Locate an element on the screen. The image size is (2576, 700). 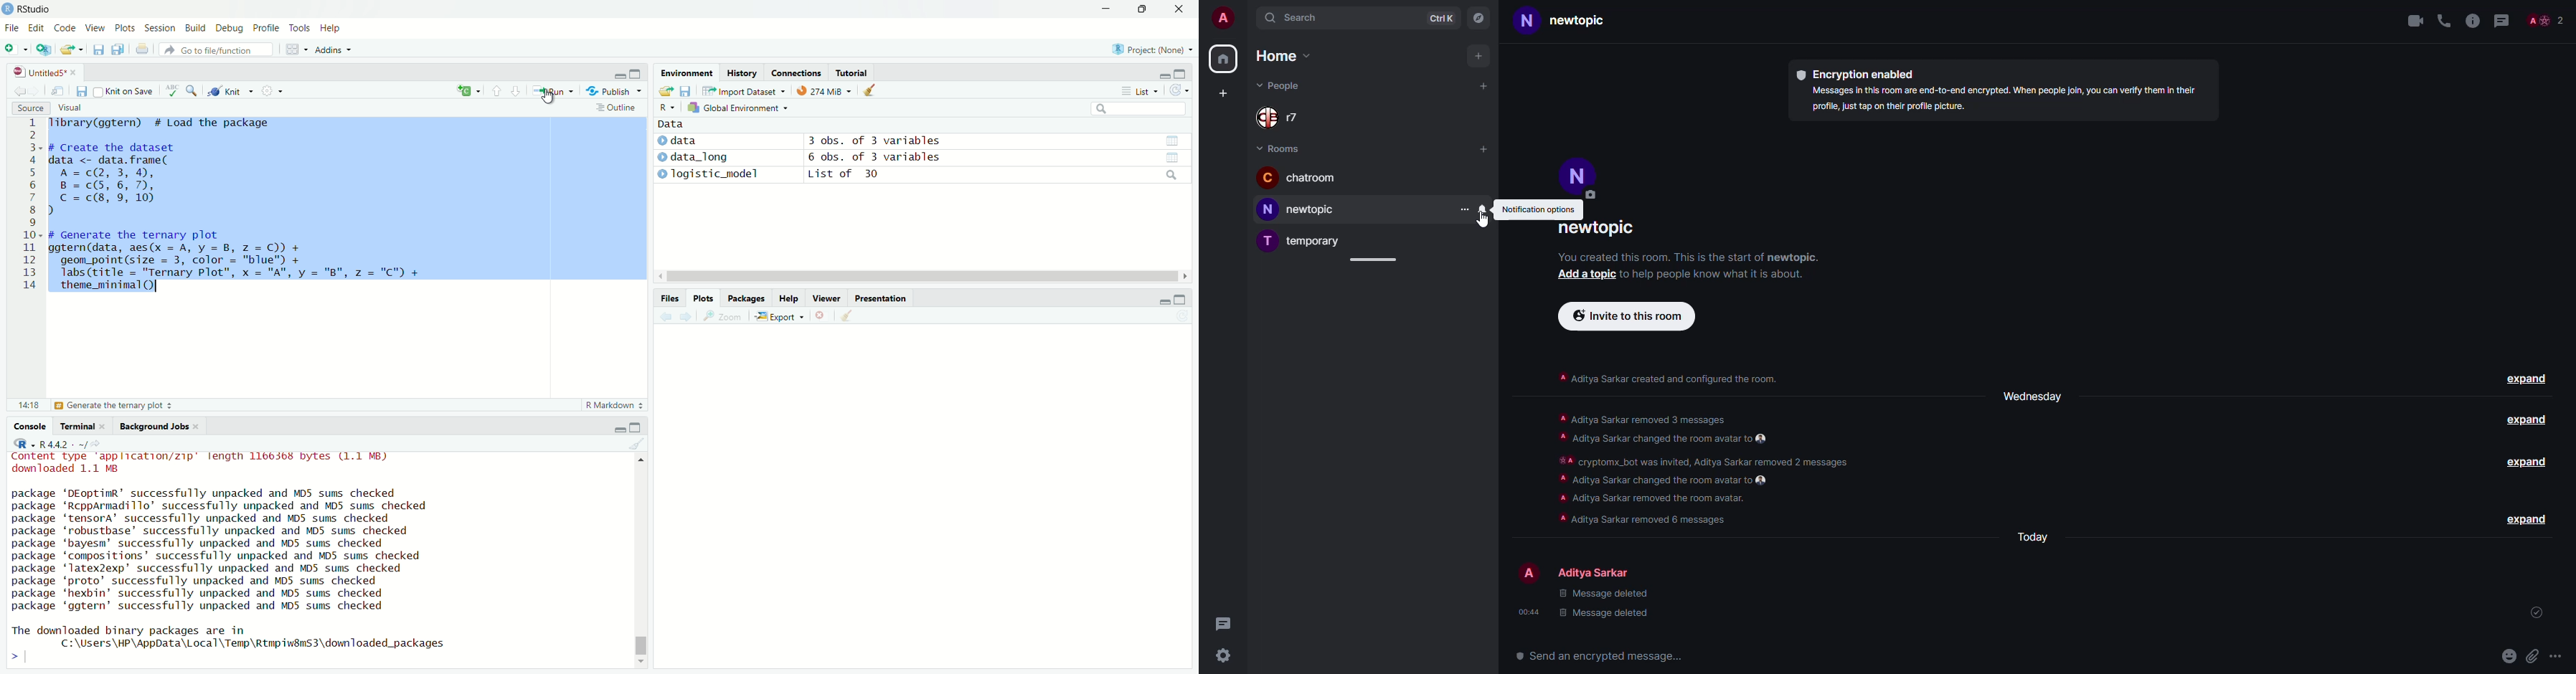
cursor is located at coordinates (552, 100).